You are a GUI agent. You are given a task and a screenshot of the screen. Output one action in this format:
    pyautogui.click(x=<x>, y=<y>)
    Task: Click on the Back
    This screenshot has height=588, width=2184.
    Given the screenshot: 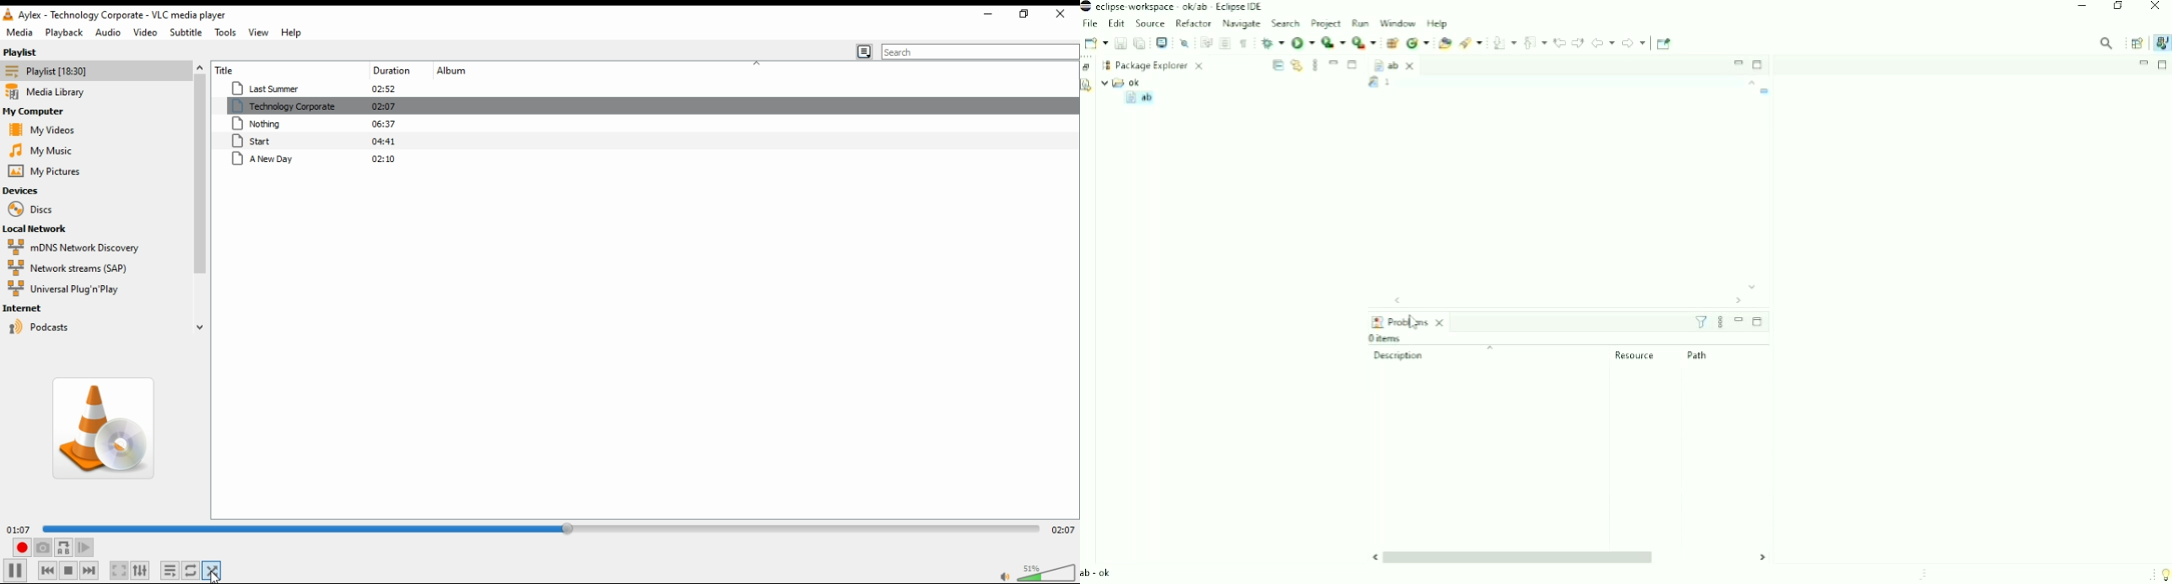 What is the action you would take?
    pyautogui.click(x=1603, y=42)
    